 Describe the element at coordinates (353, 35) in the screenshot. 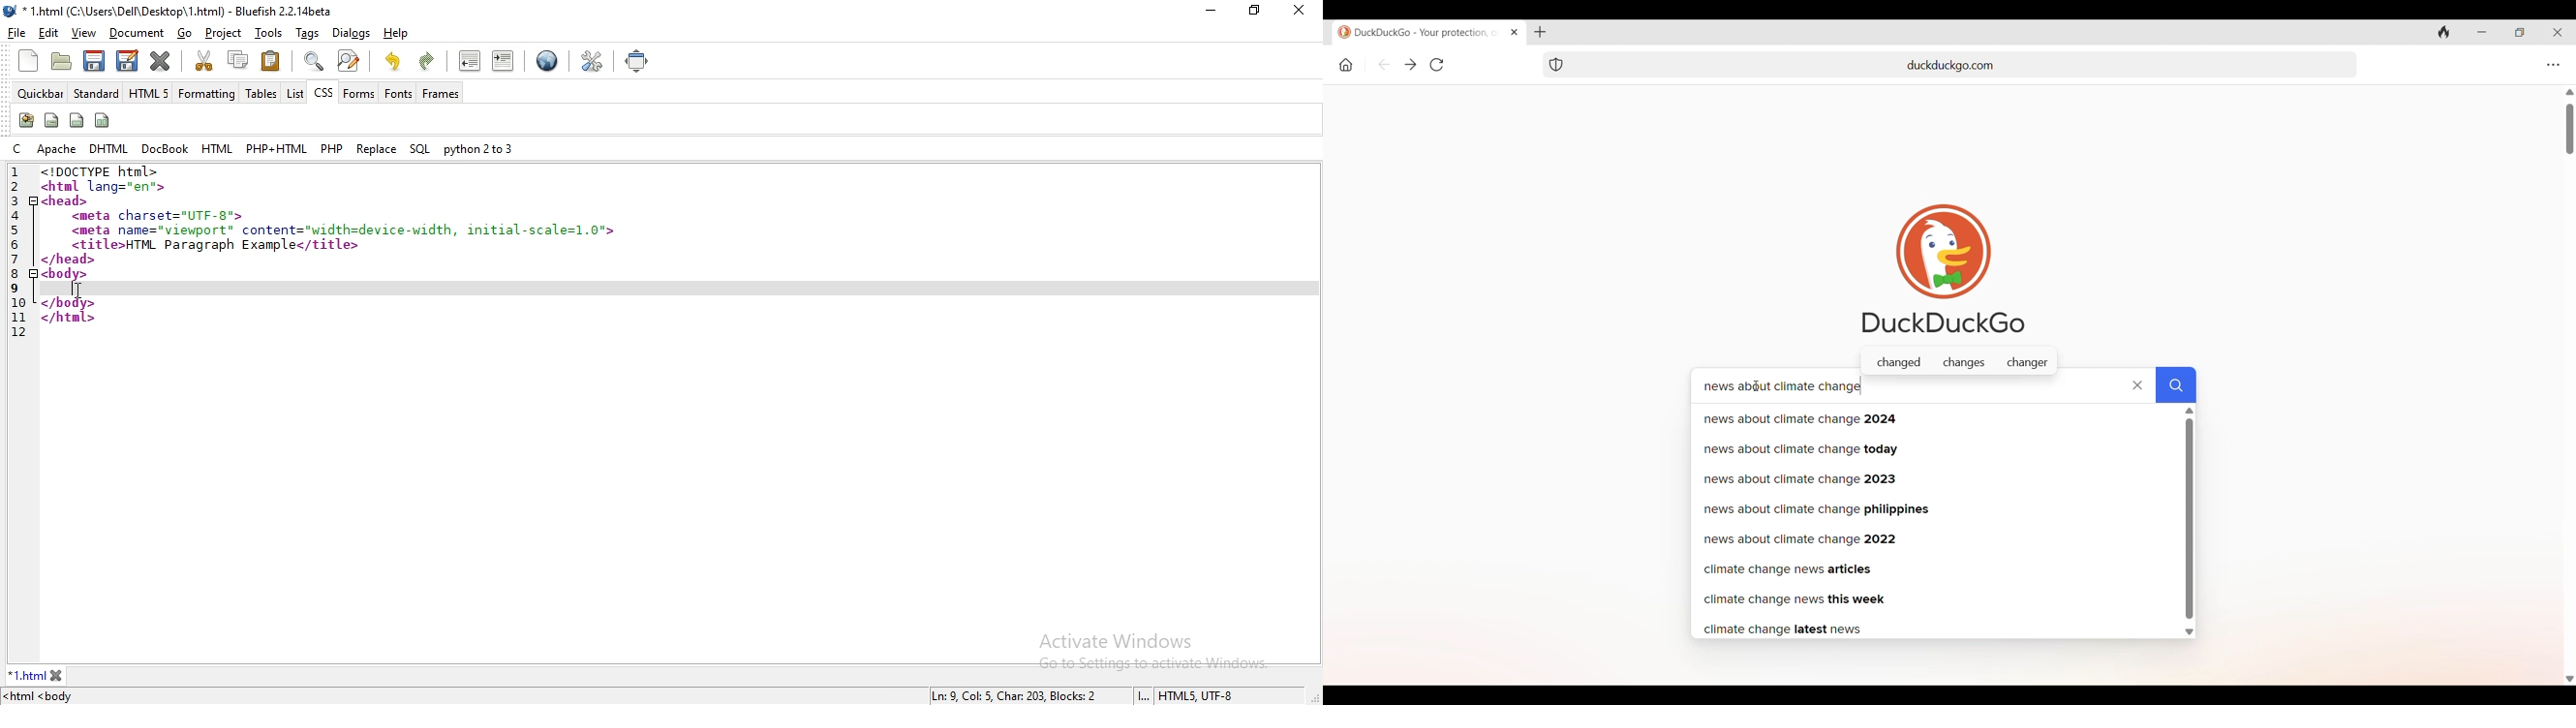

I see `dialogs` at that location.